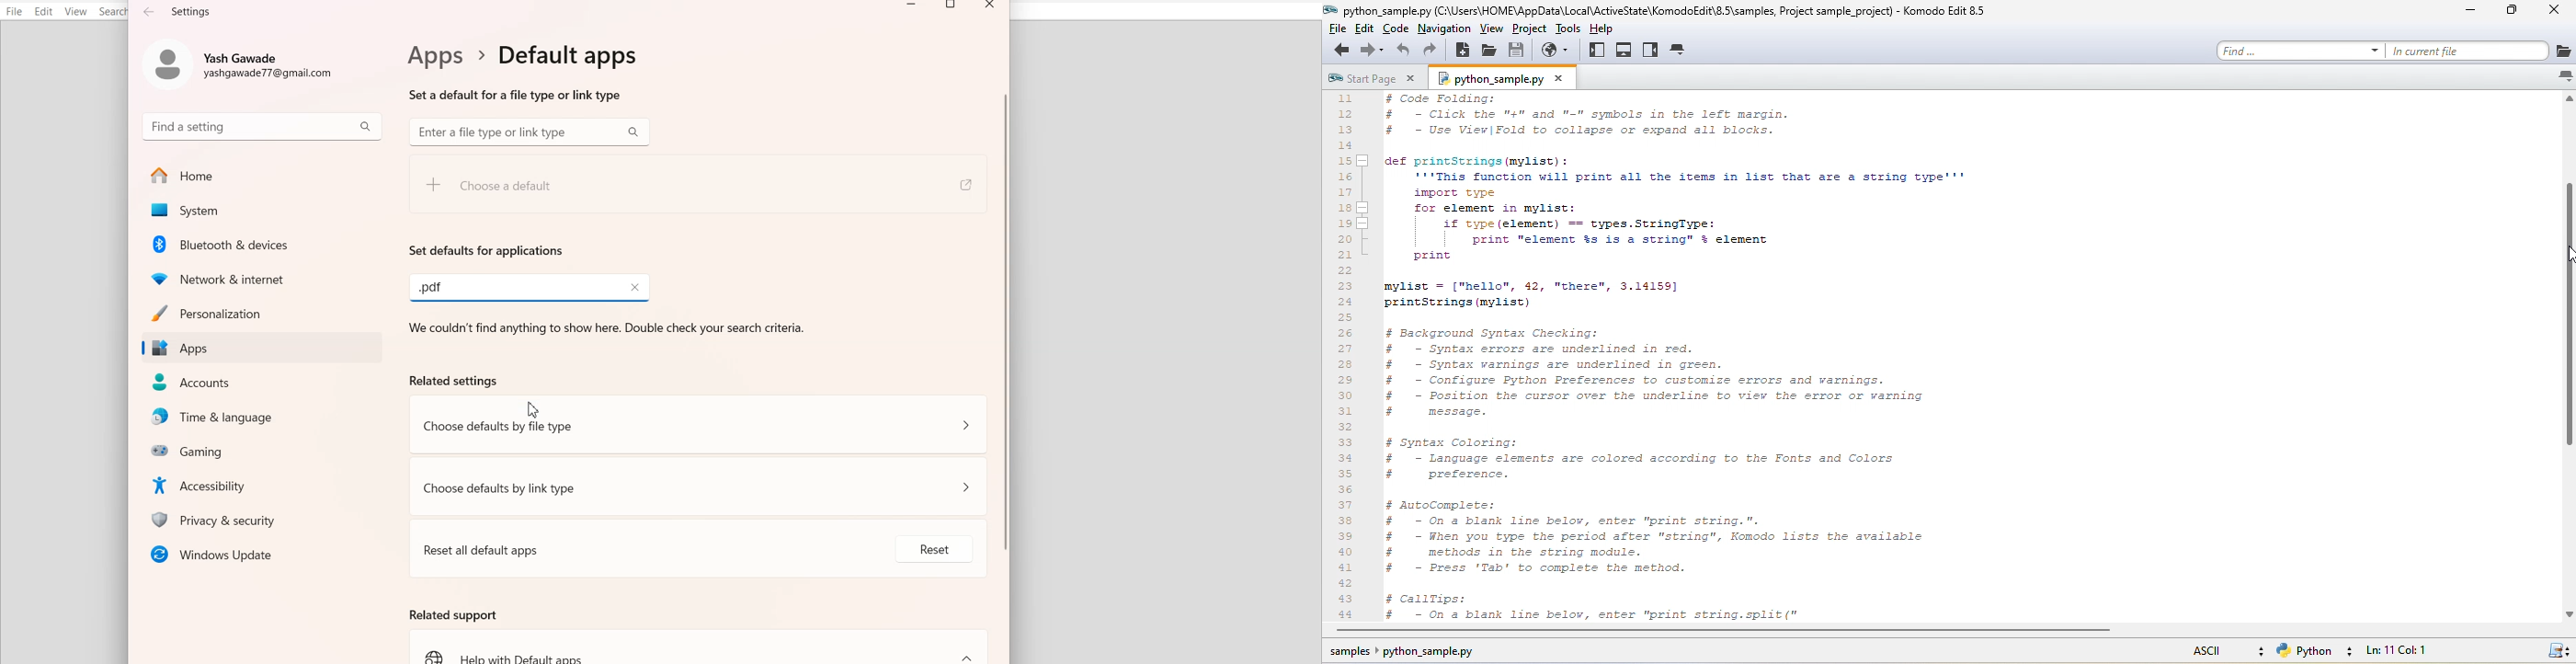 The height and width of the screenshot is (672, 2576). Describe the element at coordinates (243, 62) in the screenshot. I see `Account` at that location.